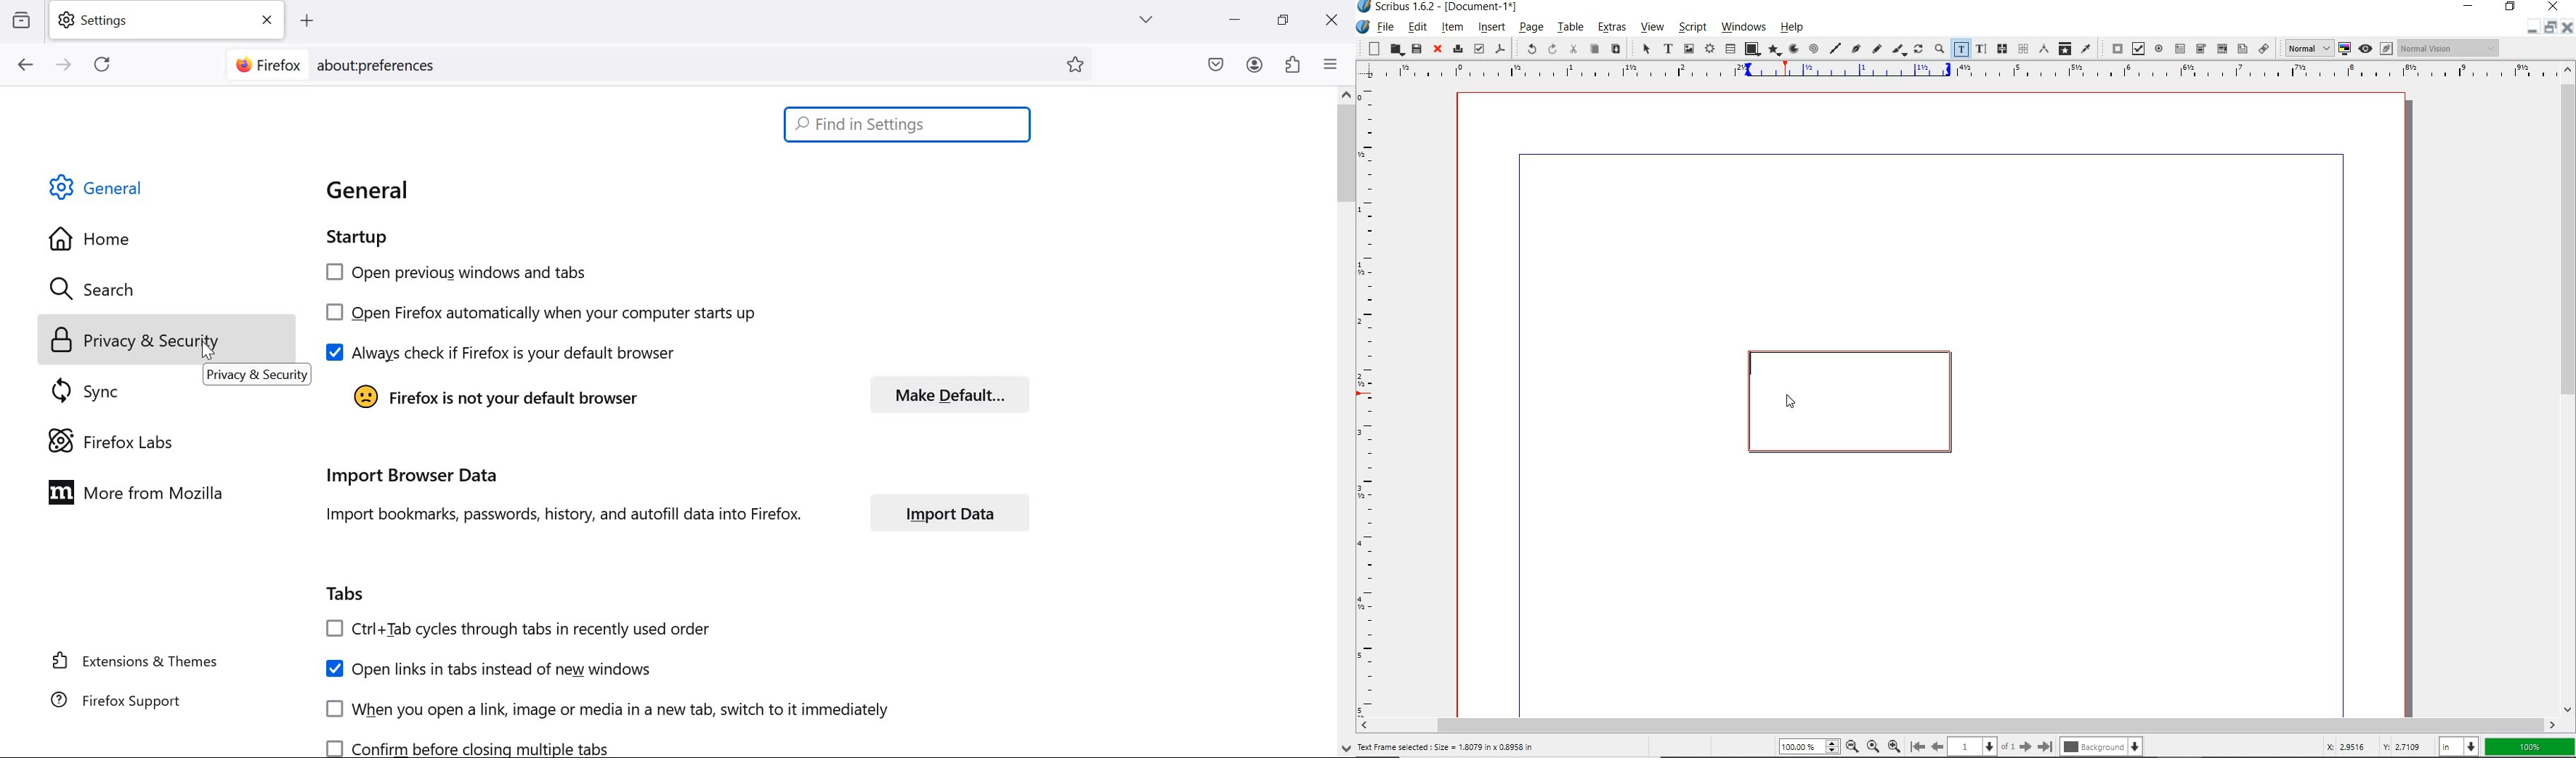 The image size is (2576, 784). I want to click on Cursor Position, so click(1791, 402).